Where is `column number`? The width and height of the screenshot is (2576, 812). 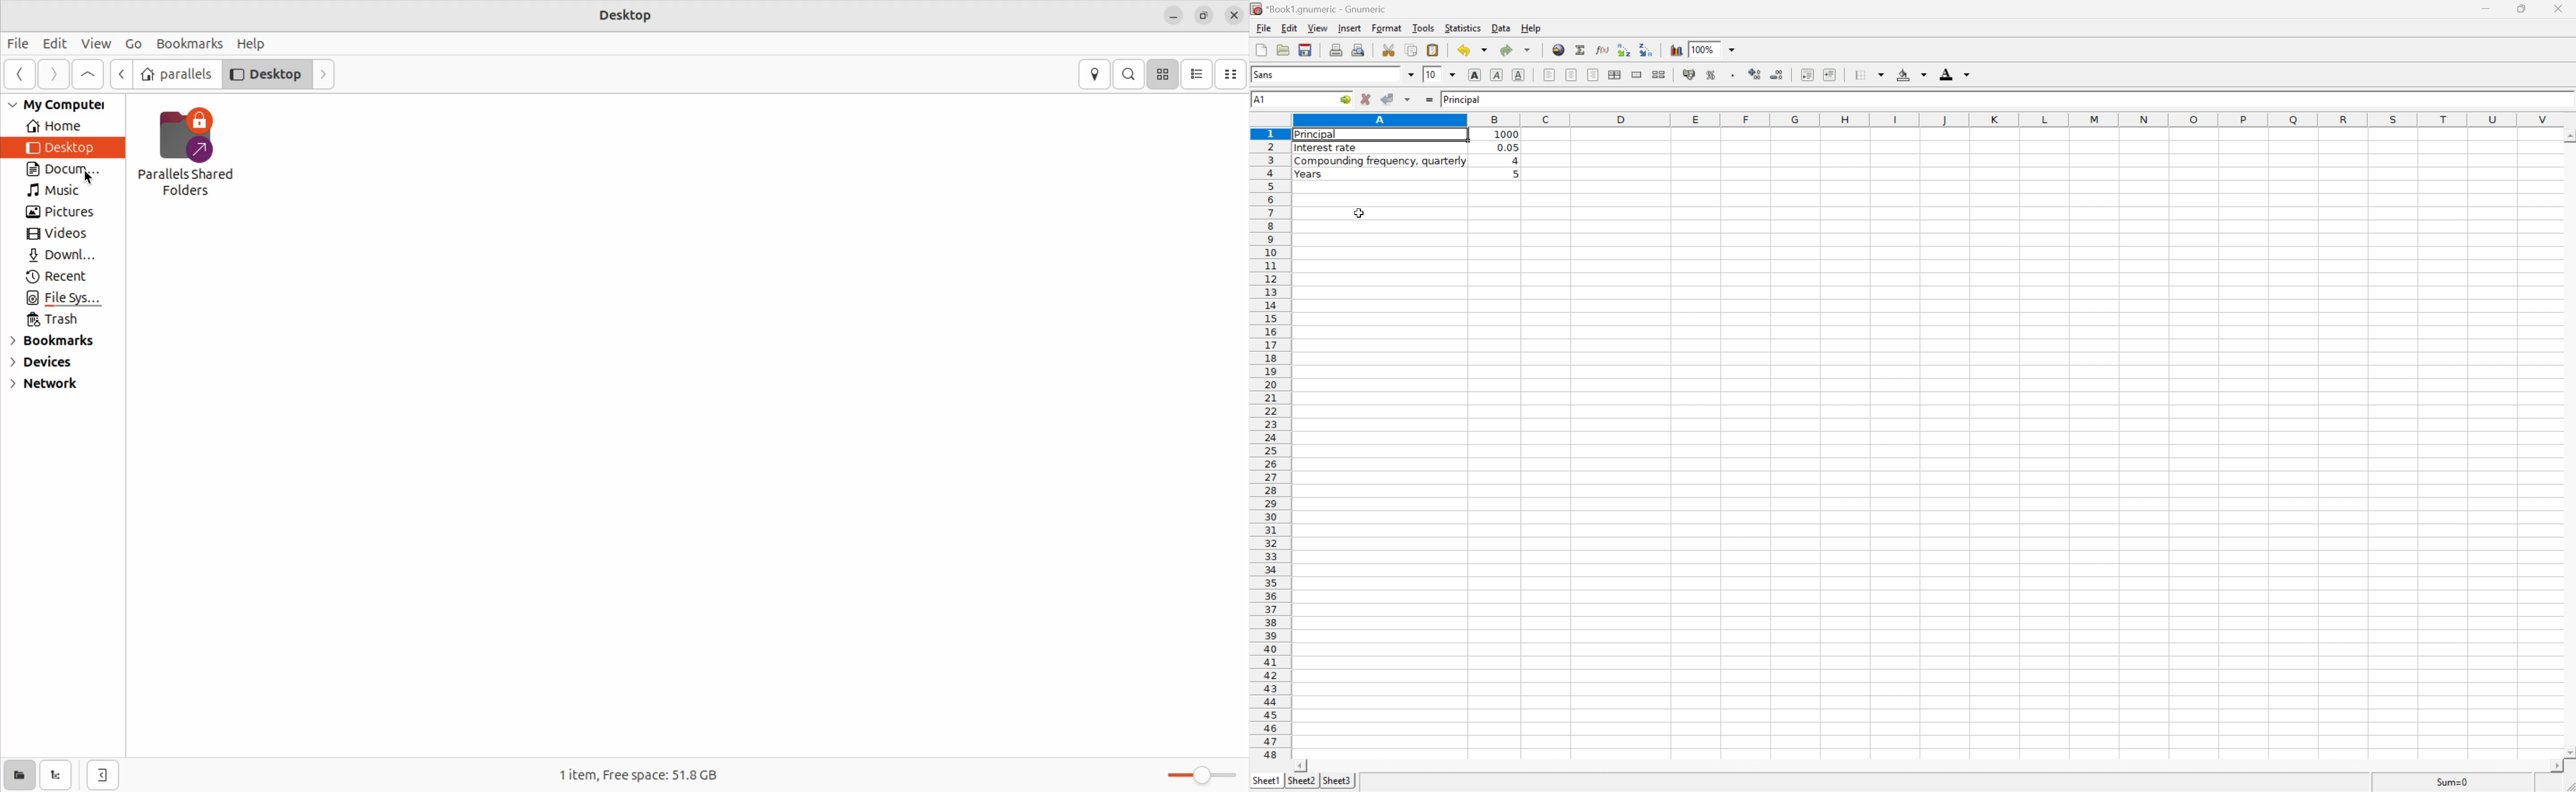 column number is located at coordinates (1931, 119).